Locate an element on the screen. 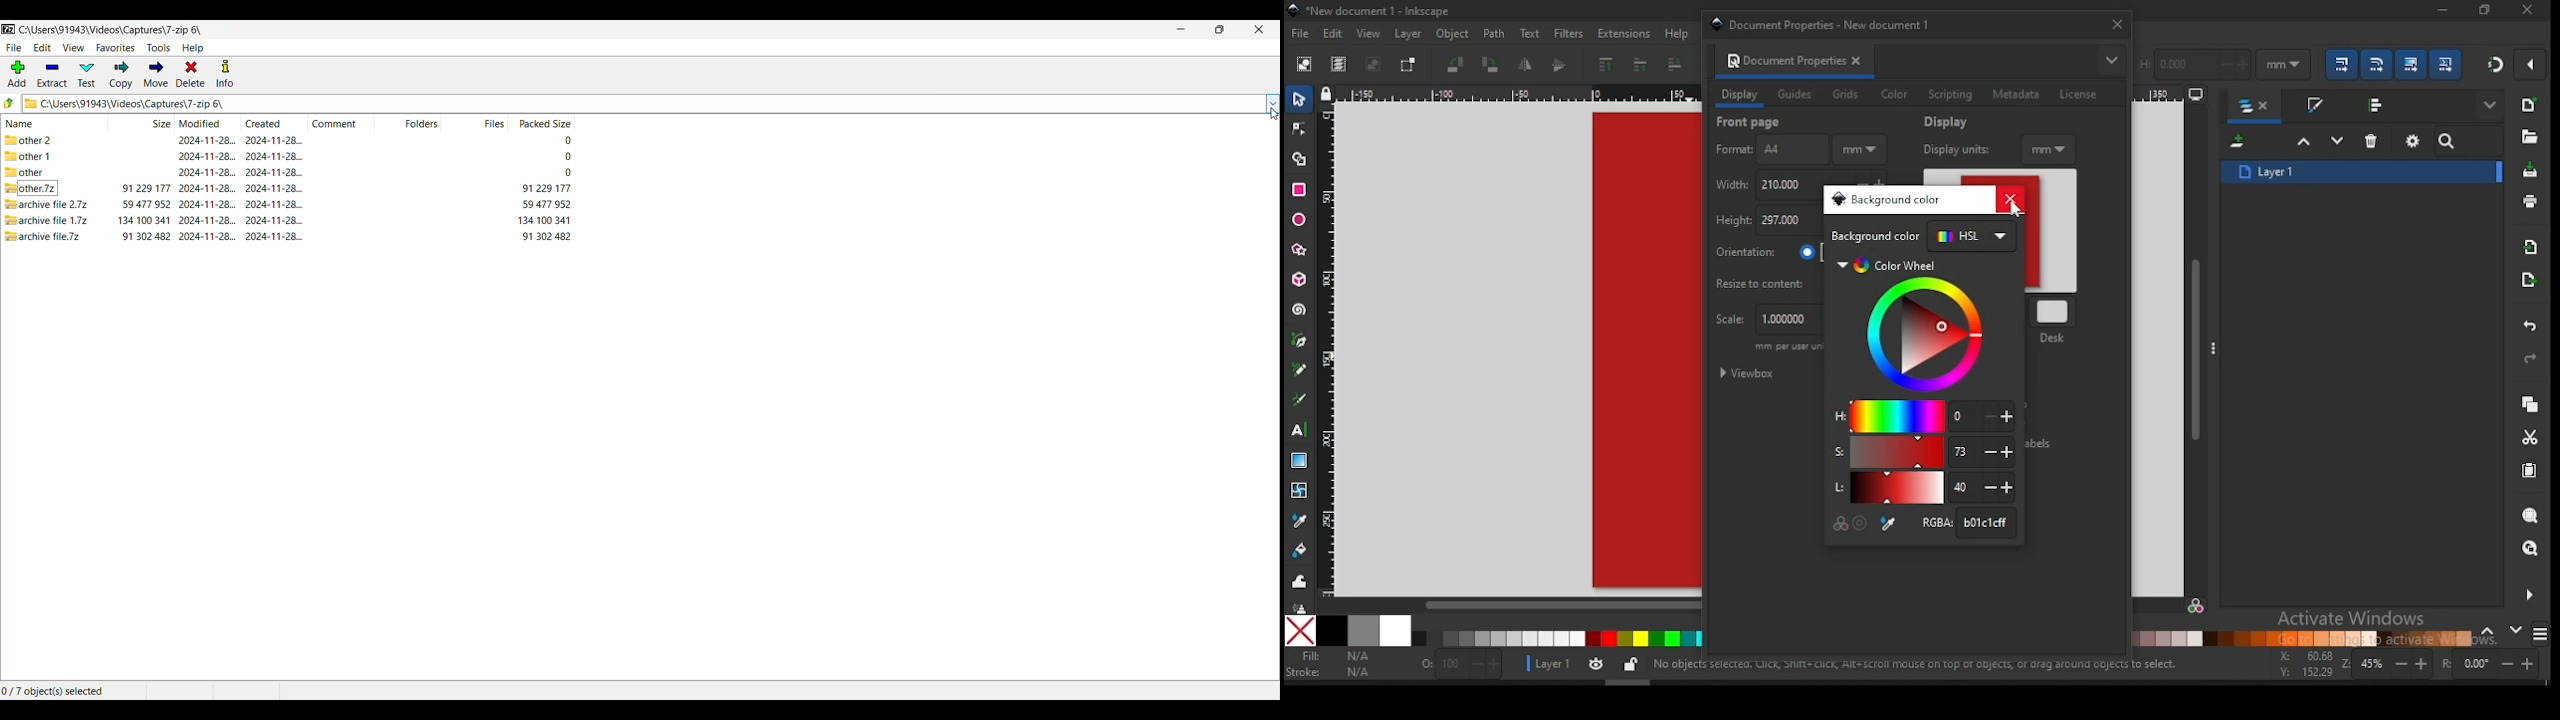 Image resolution: width=2576 pixels, height=728 pixels. move gradient along with objects is located at coordinates (2411, 64).